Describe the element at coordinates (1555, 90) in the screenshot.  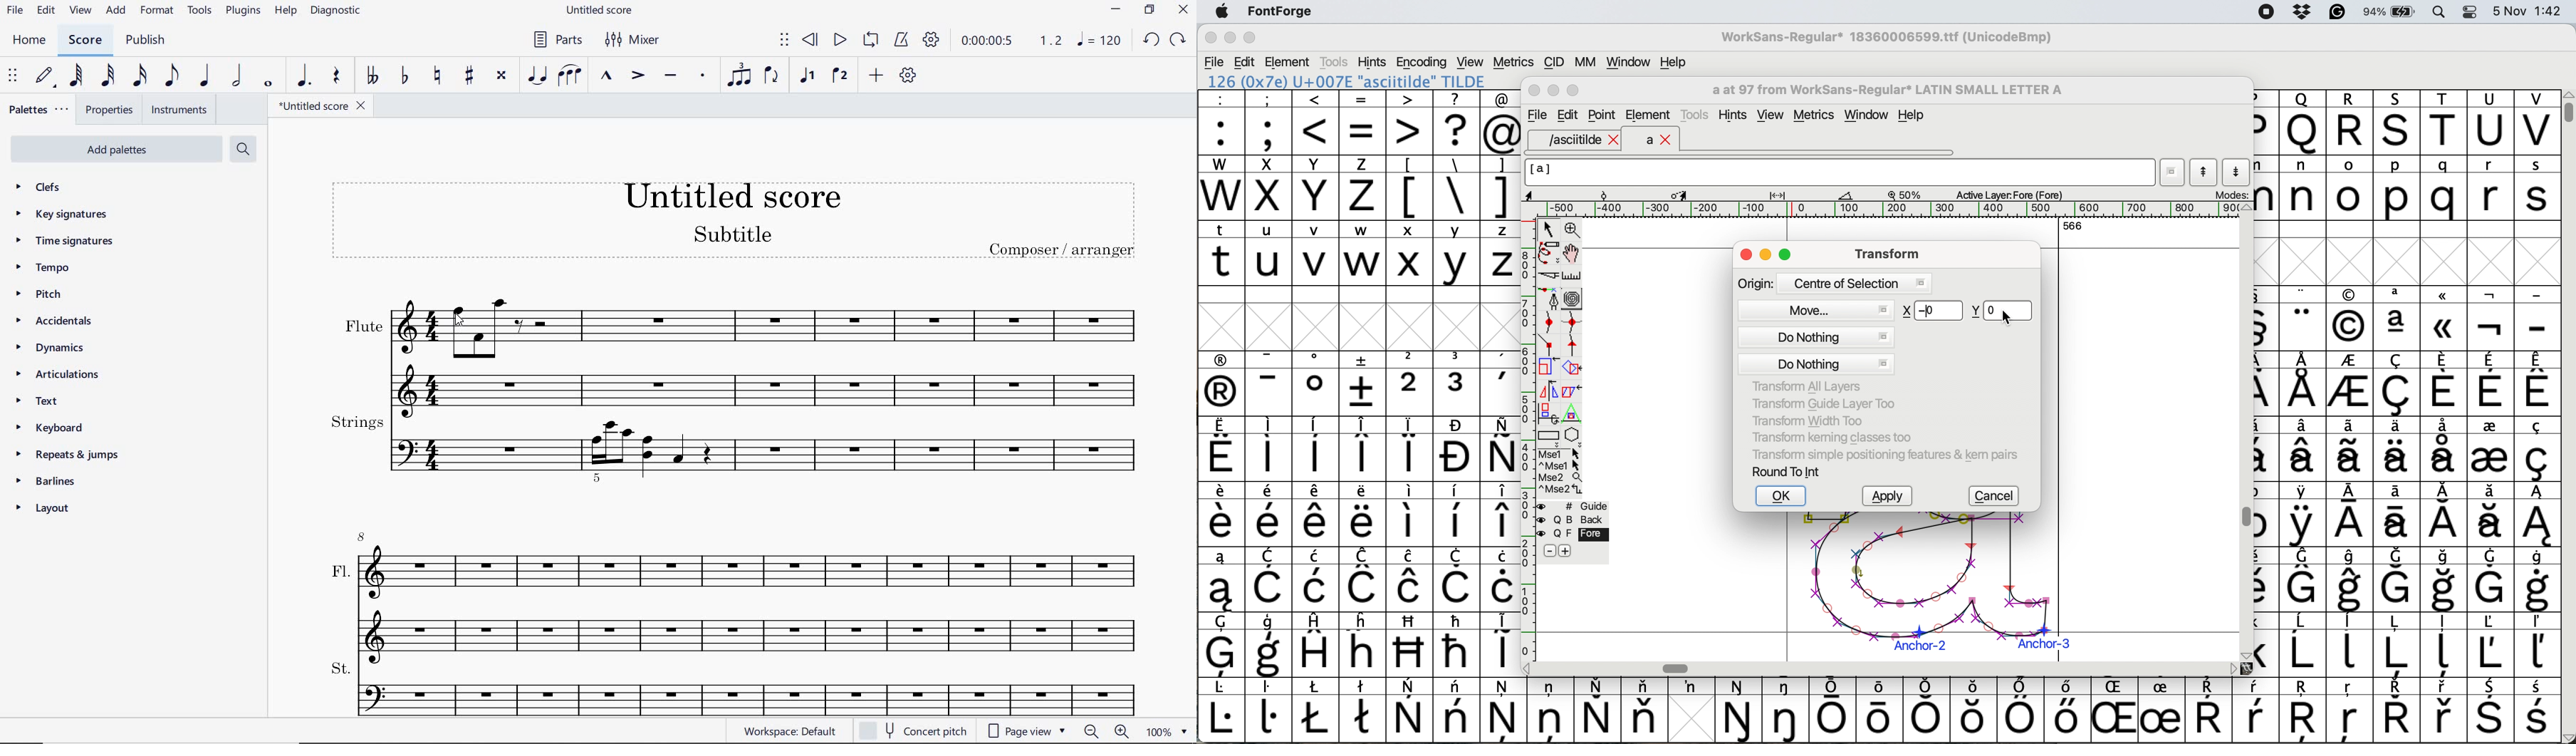
I see `Minimise` at that location.